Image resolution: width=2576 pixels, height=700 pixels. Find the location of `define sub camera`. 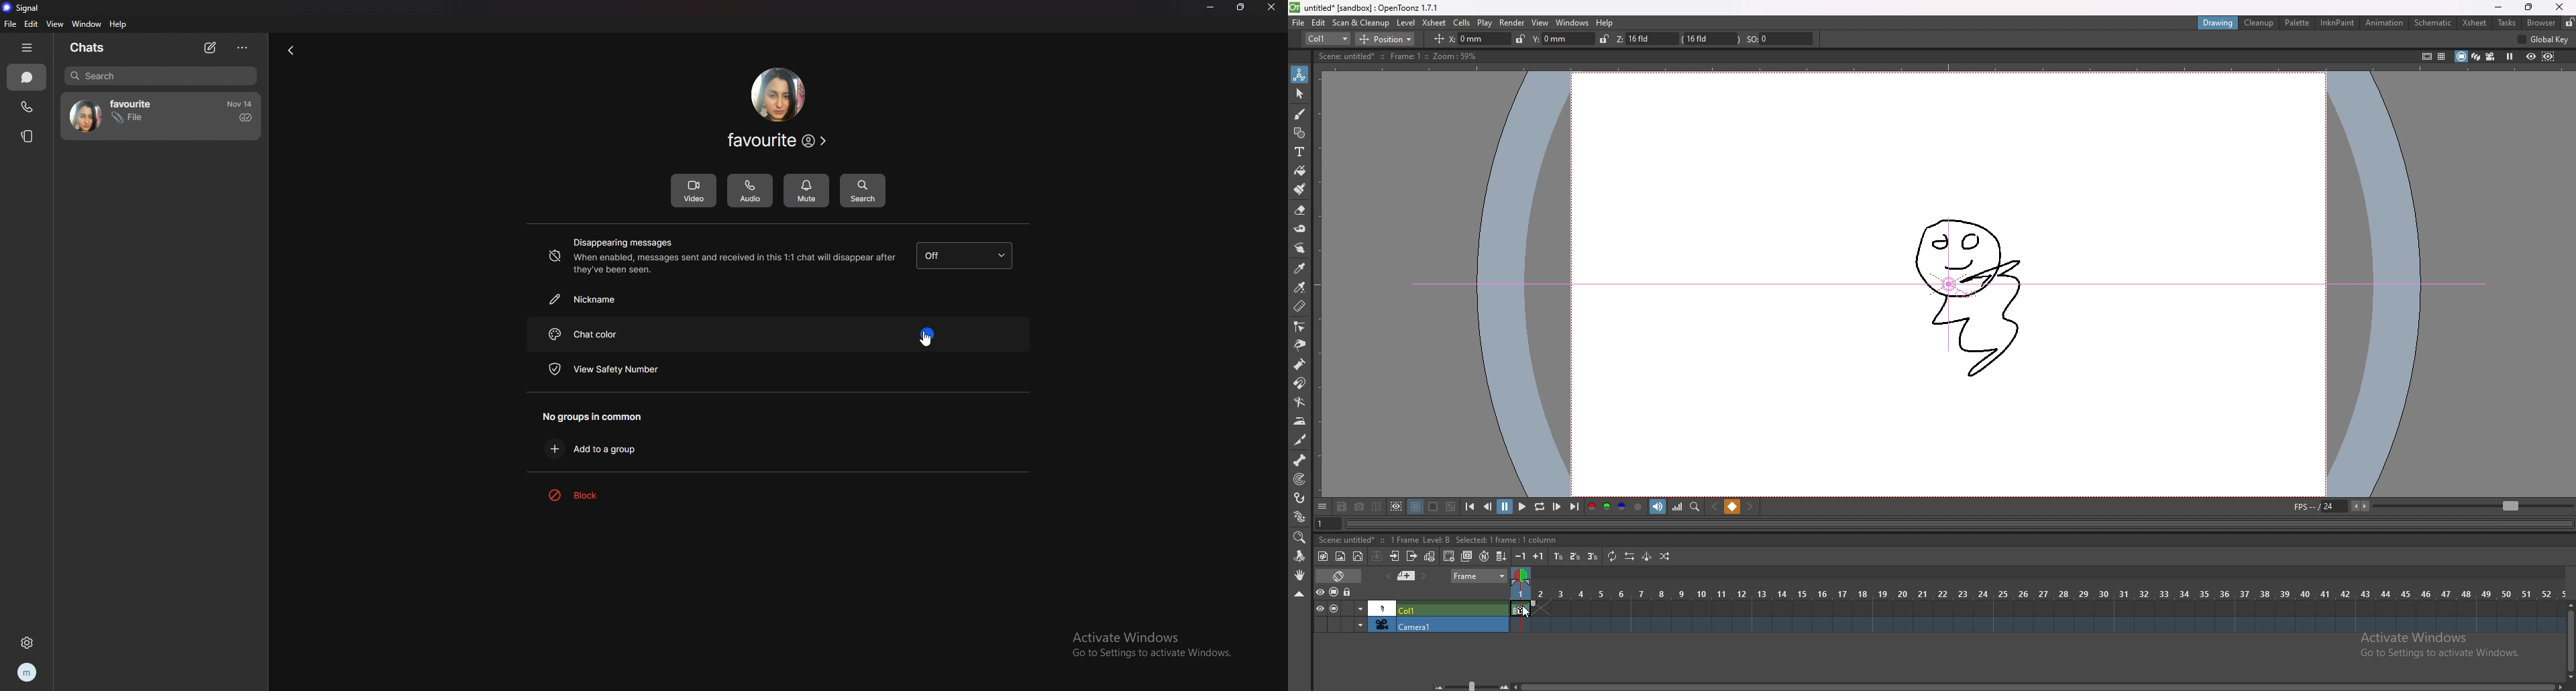

define sub camera is located at coordinates (1397, 506).